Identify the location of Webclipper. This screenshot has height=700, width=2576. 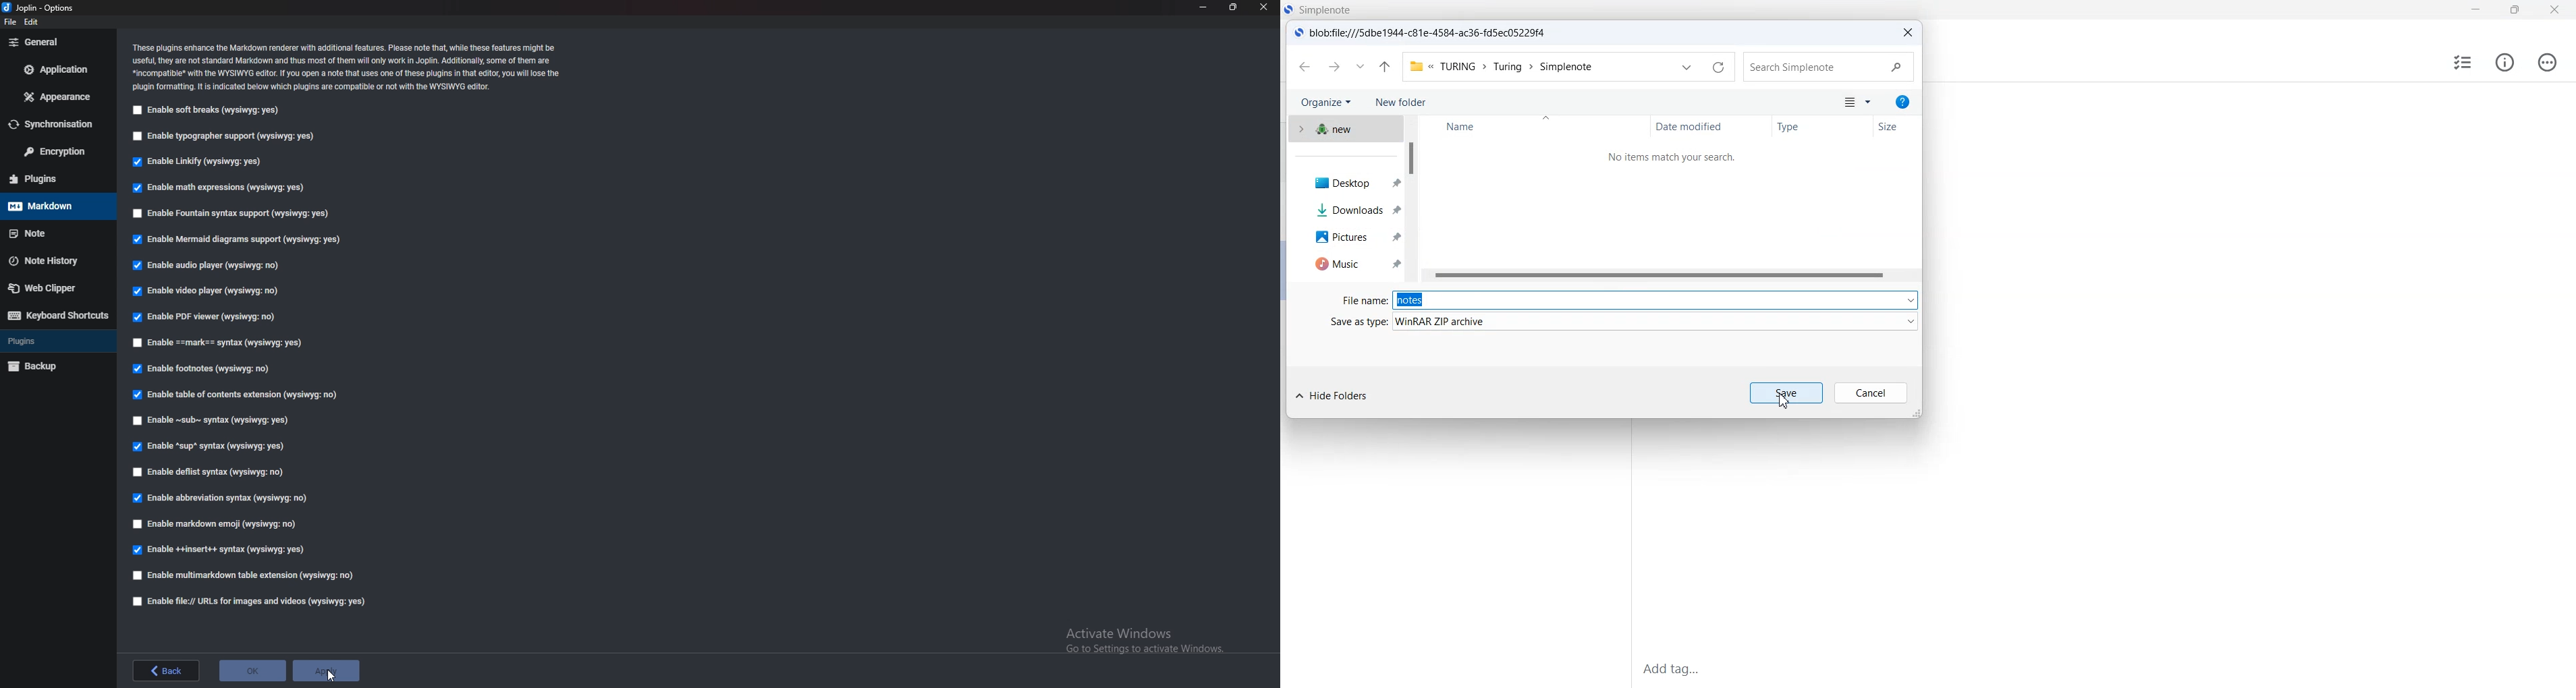
(57, 287).